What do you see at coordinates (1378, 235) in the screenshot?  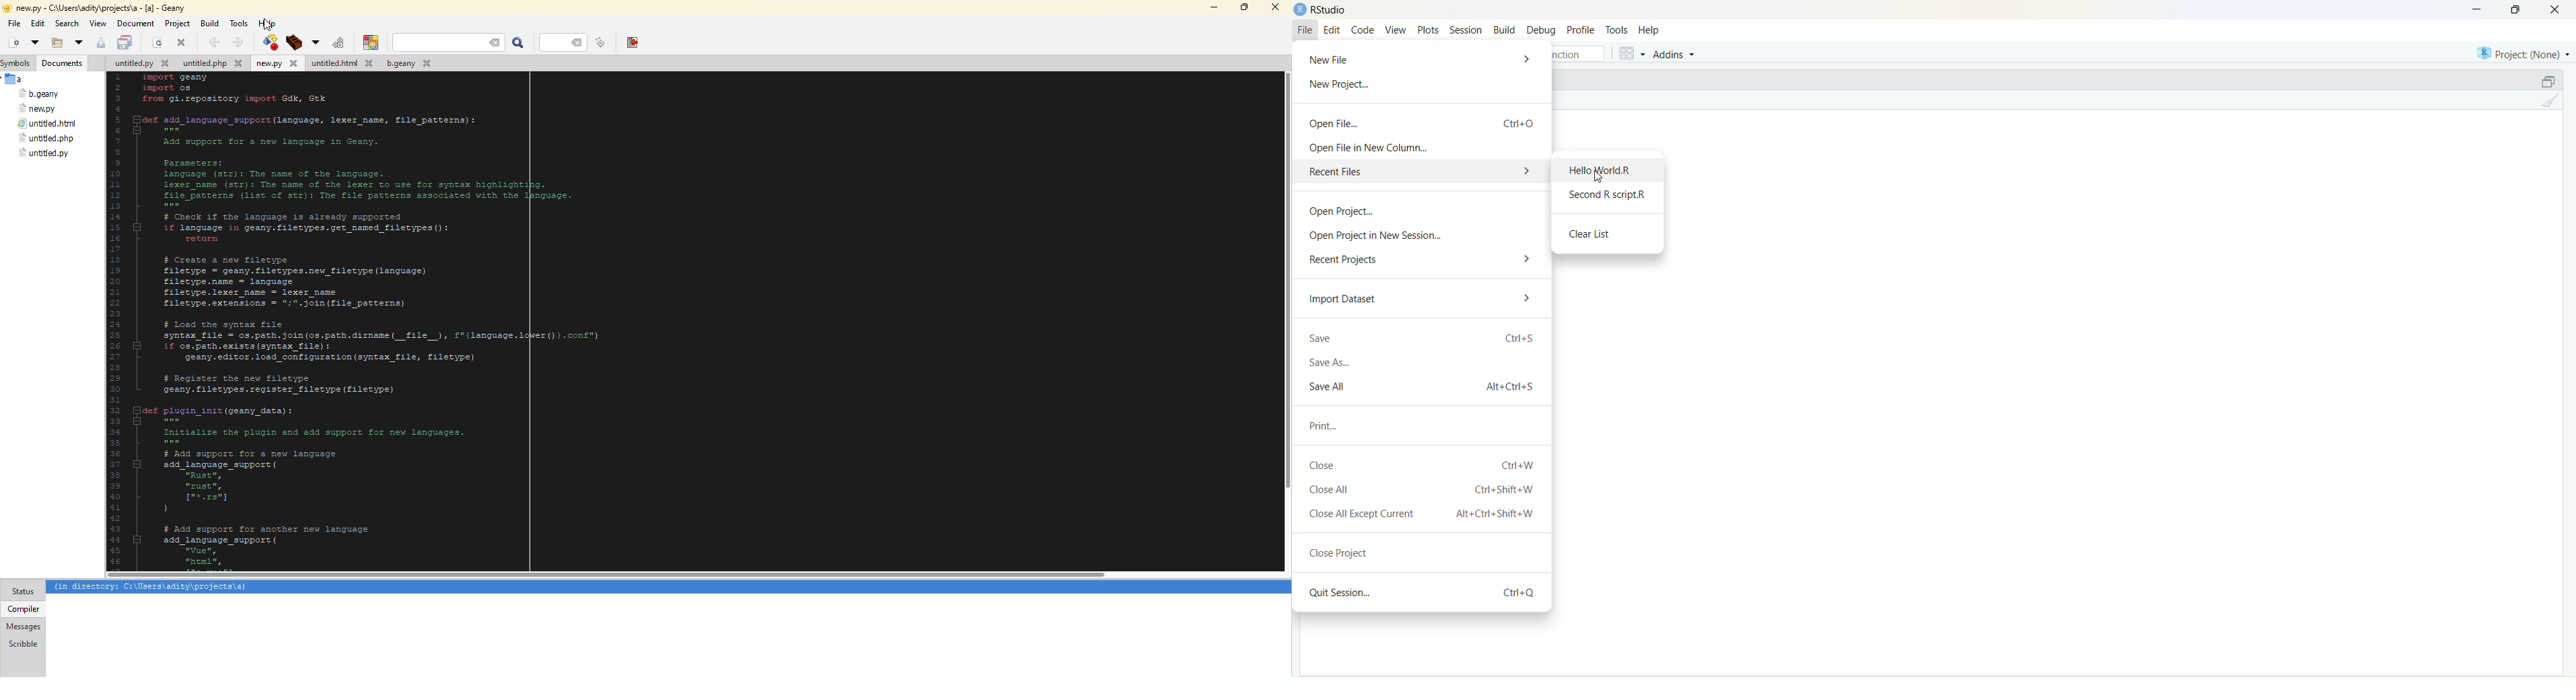 I see `‘Open Project in New Session...` at bounding box center [1378, 235].